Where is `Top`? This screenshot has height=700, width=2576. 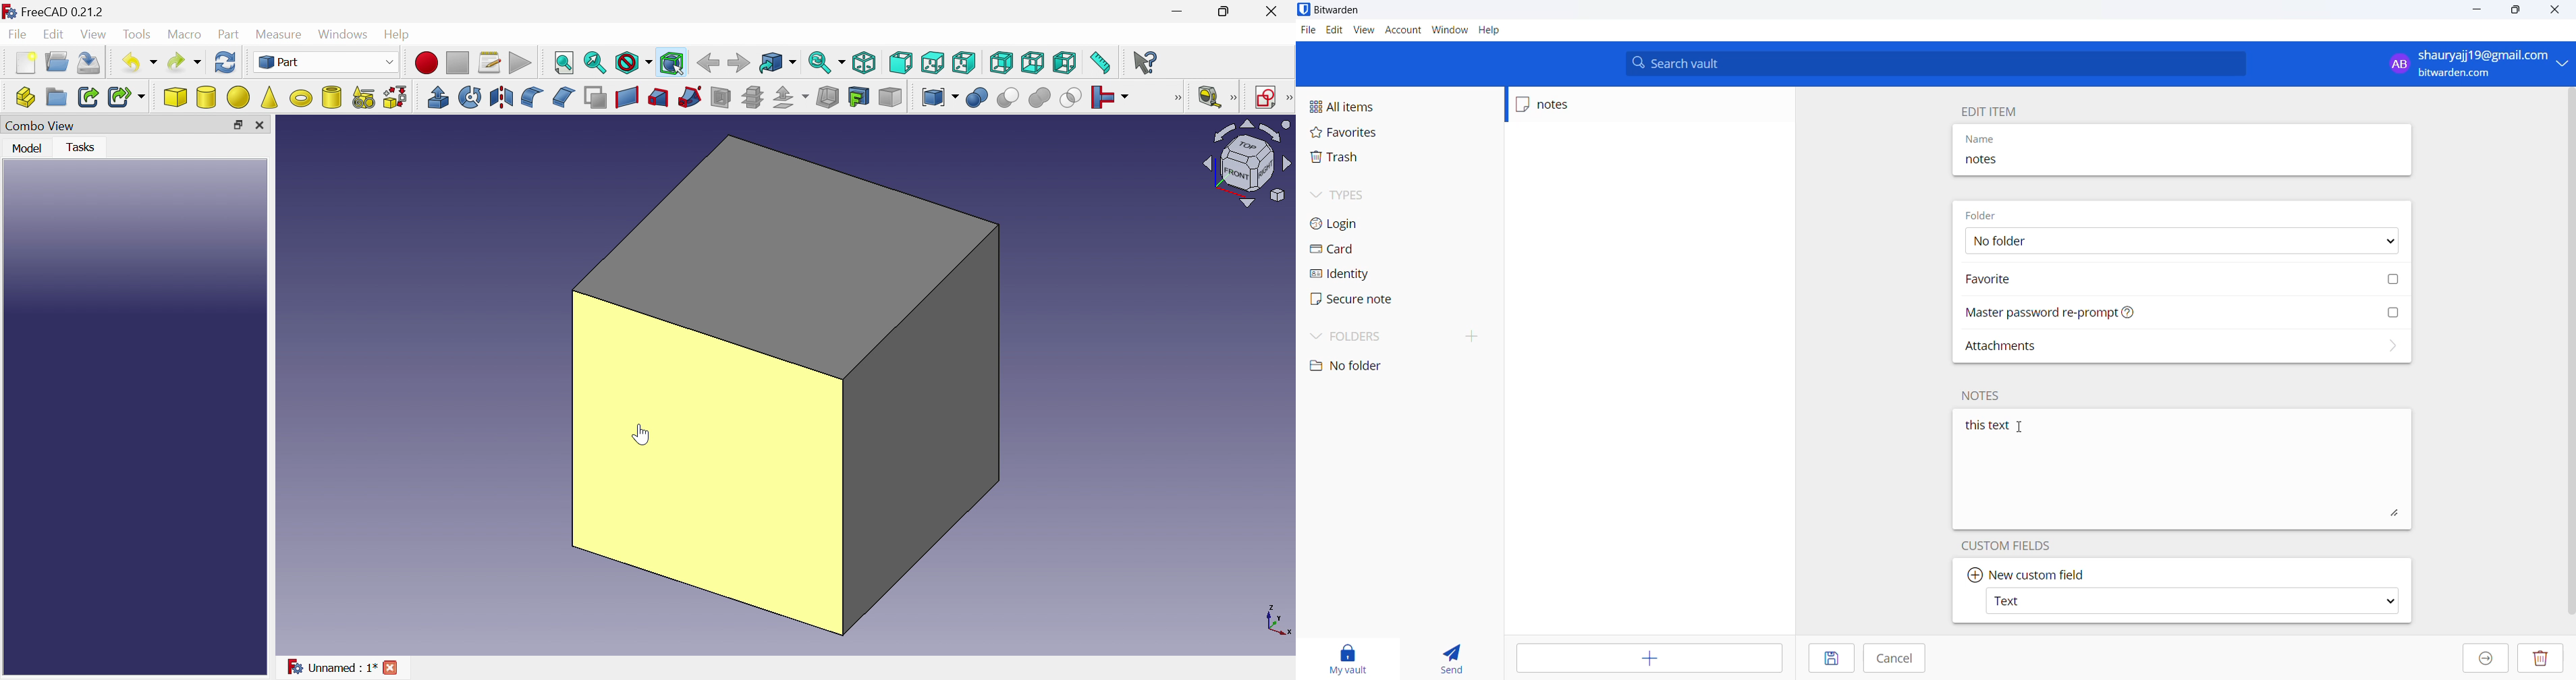 Top is located at coordinates (934, 63).